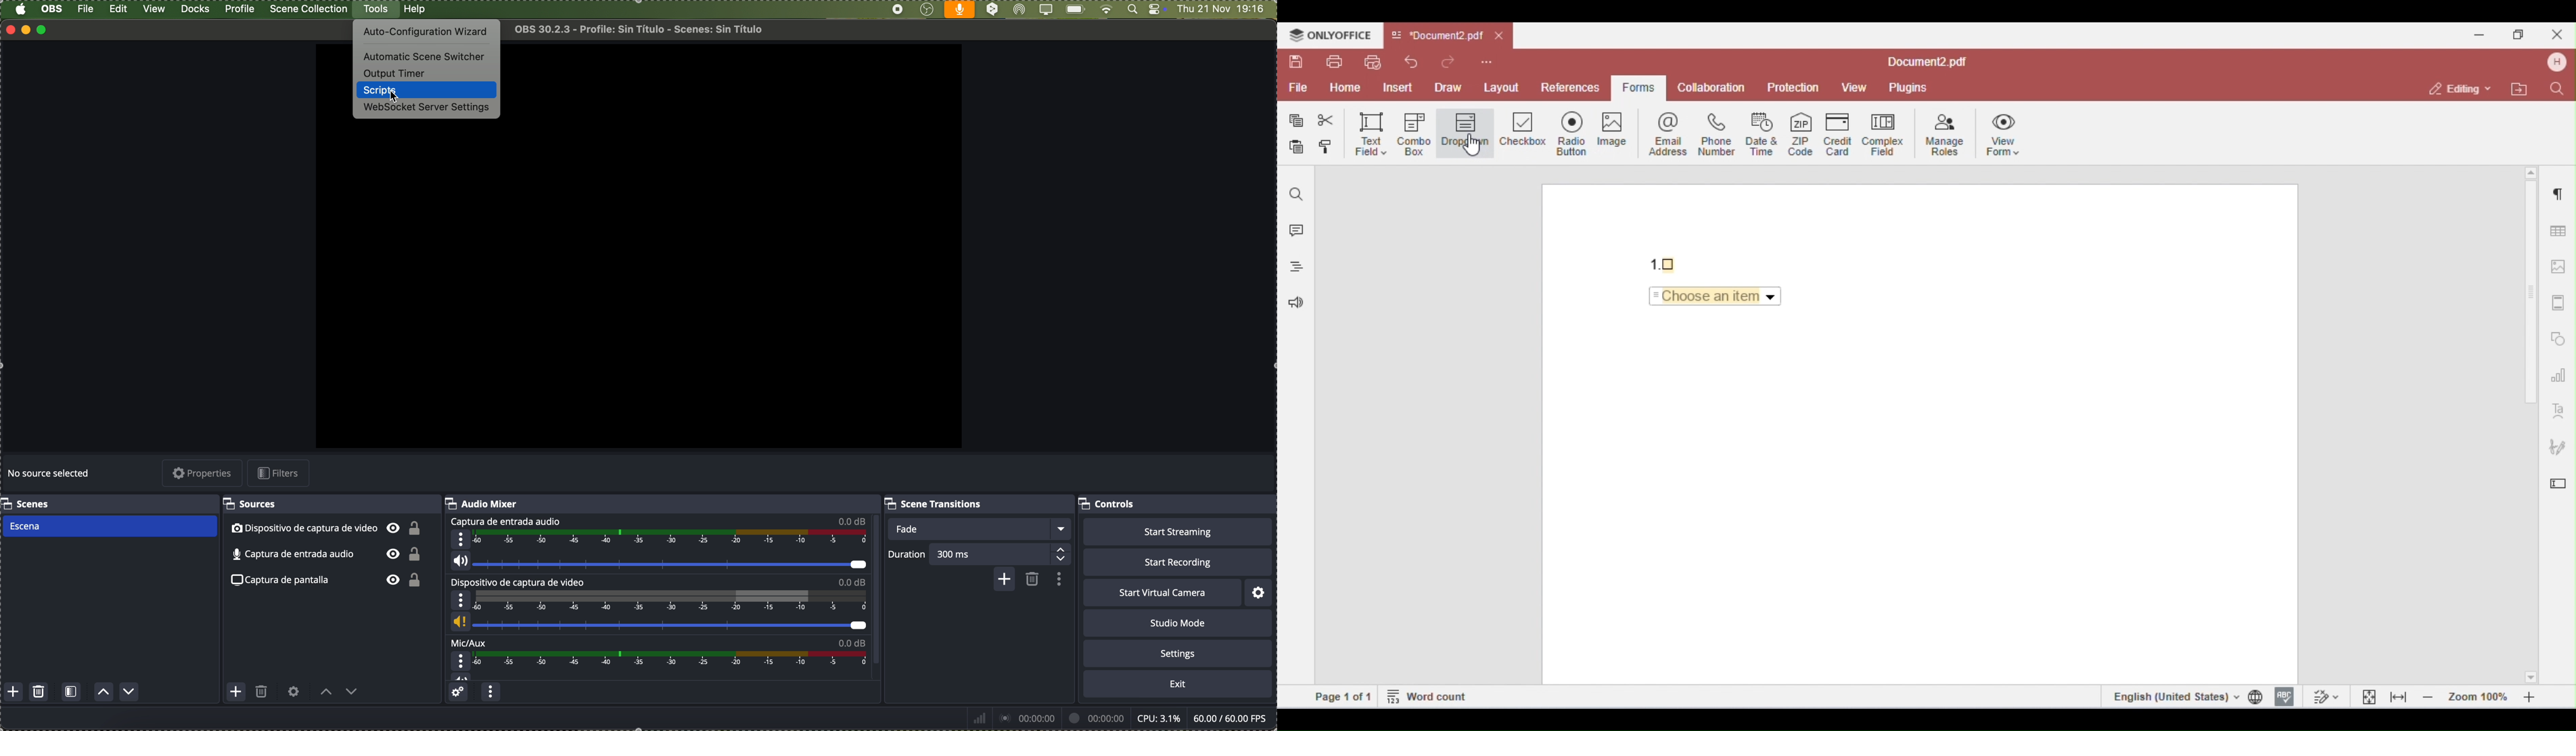 This screenshot has height=756, width=2576. Describe the element at coordinates (1045, 10) in the screenshot. I see `screen` at that location.